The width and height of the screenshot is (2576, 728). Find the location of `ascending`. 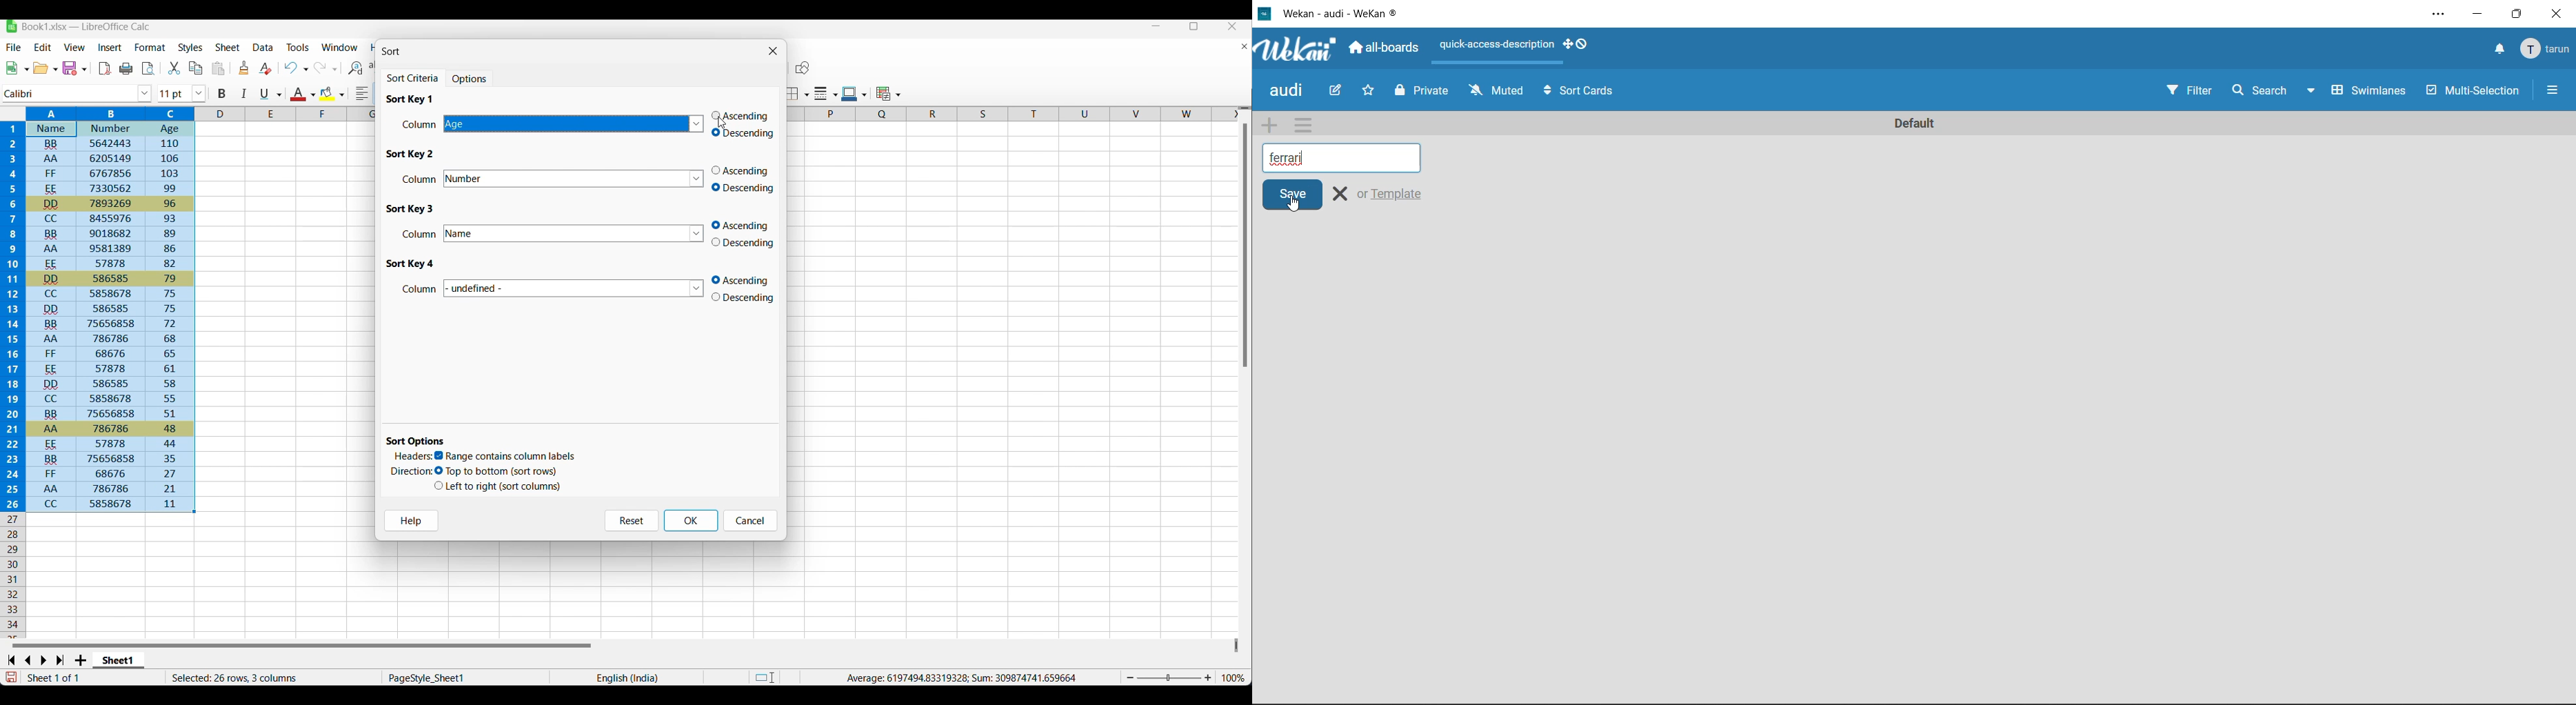

ascending is located at coordinates (744, 225).